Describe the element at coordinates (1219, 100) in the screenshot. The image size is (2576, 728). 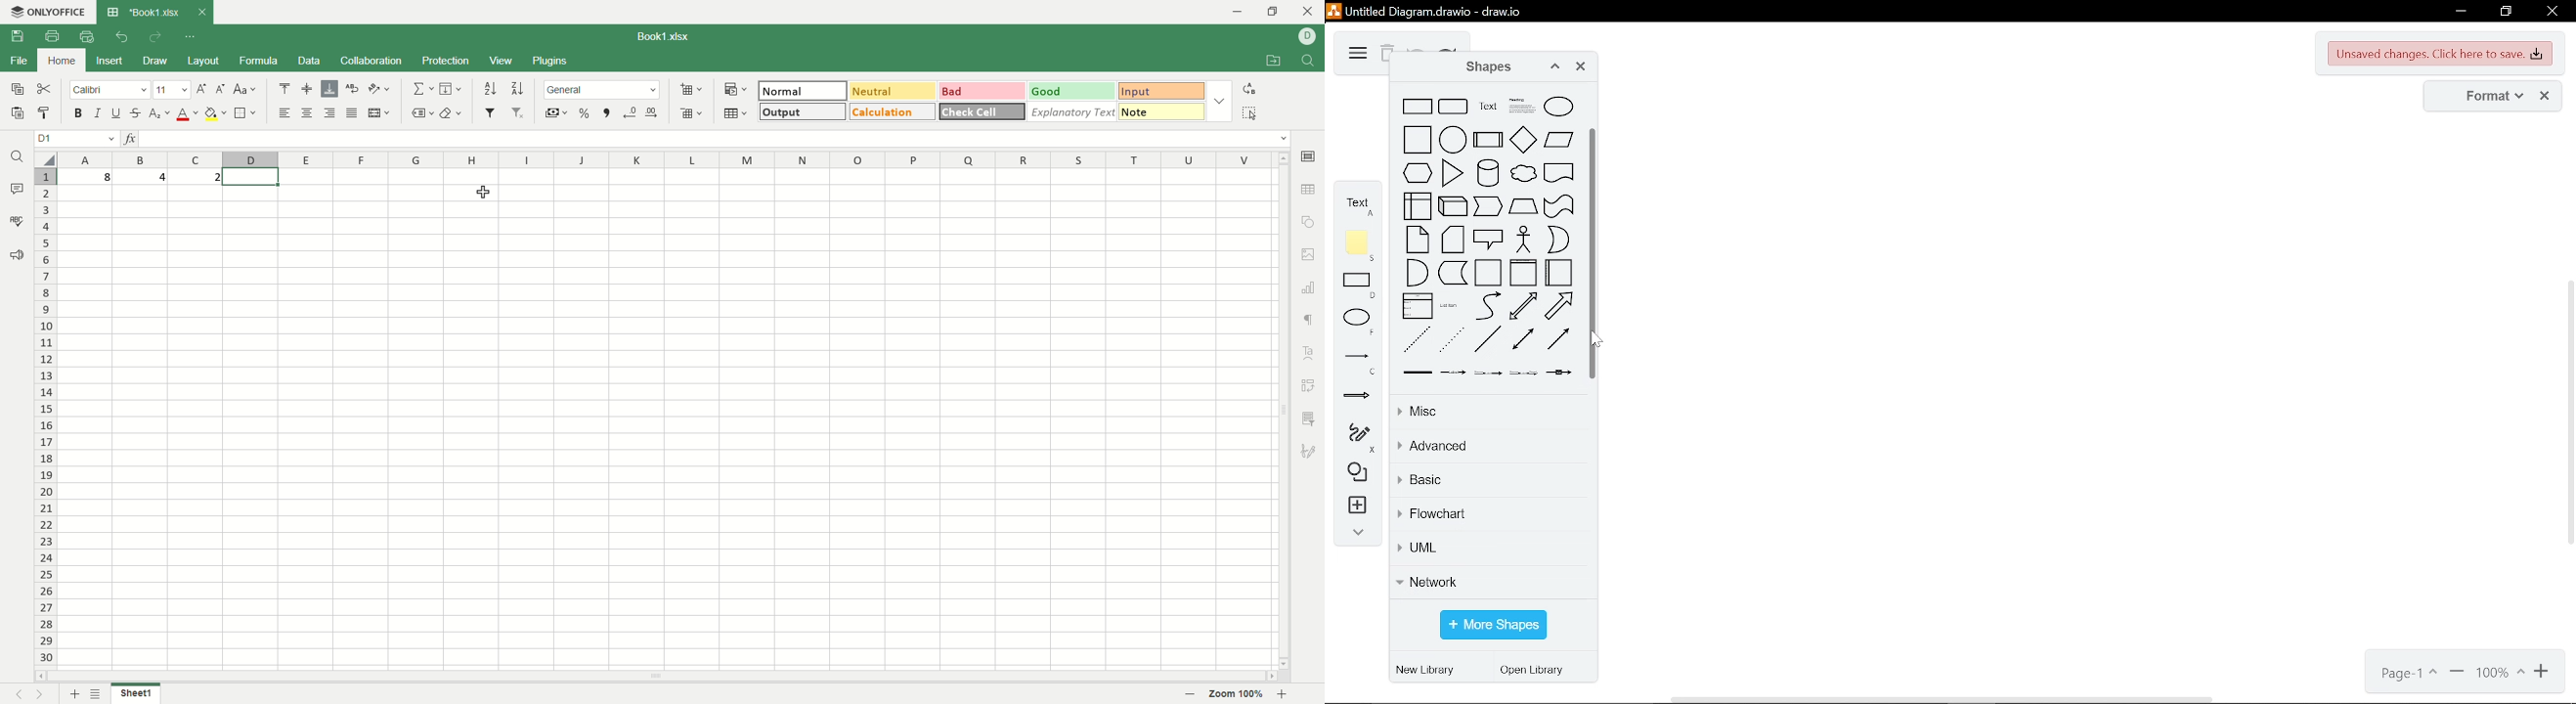
I see `style options` at that location.